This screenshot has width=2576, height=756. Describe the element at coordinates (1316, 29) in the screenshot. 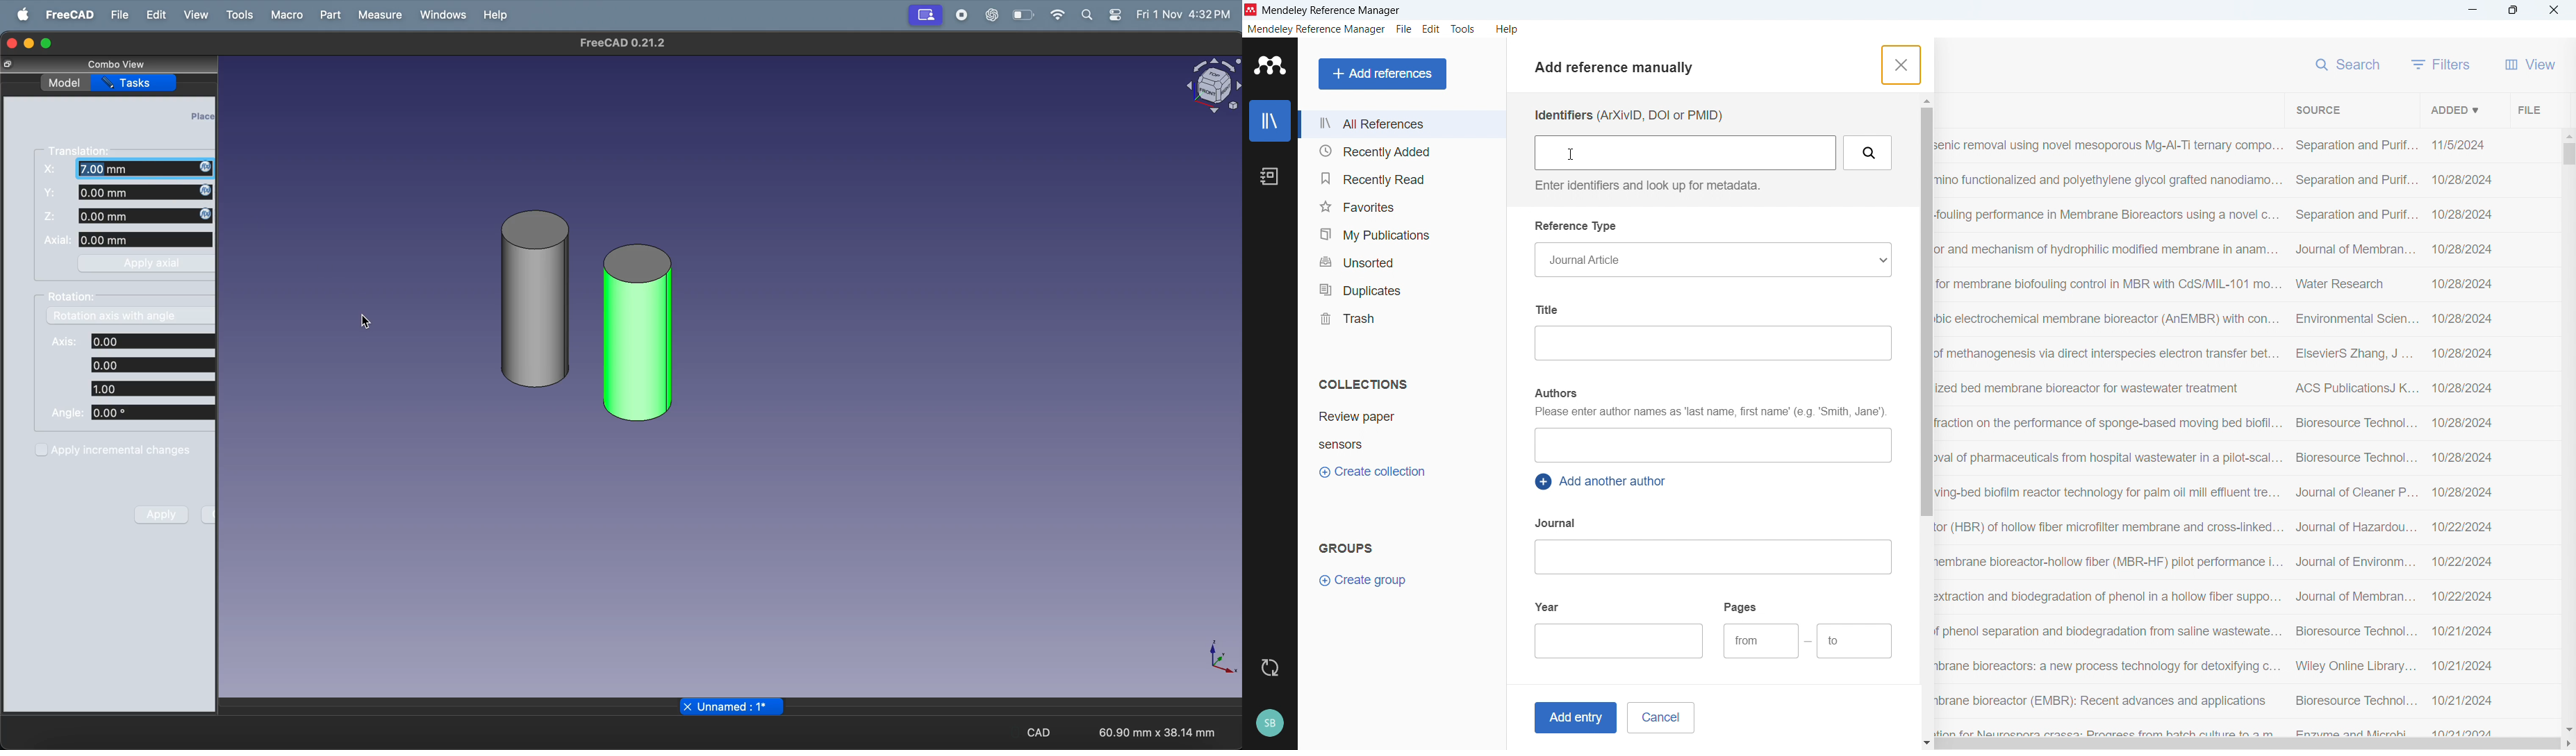

I see `Mendeley reference manager ` at that location.